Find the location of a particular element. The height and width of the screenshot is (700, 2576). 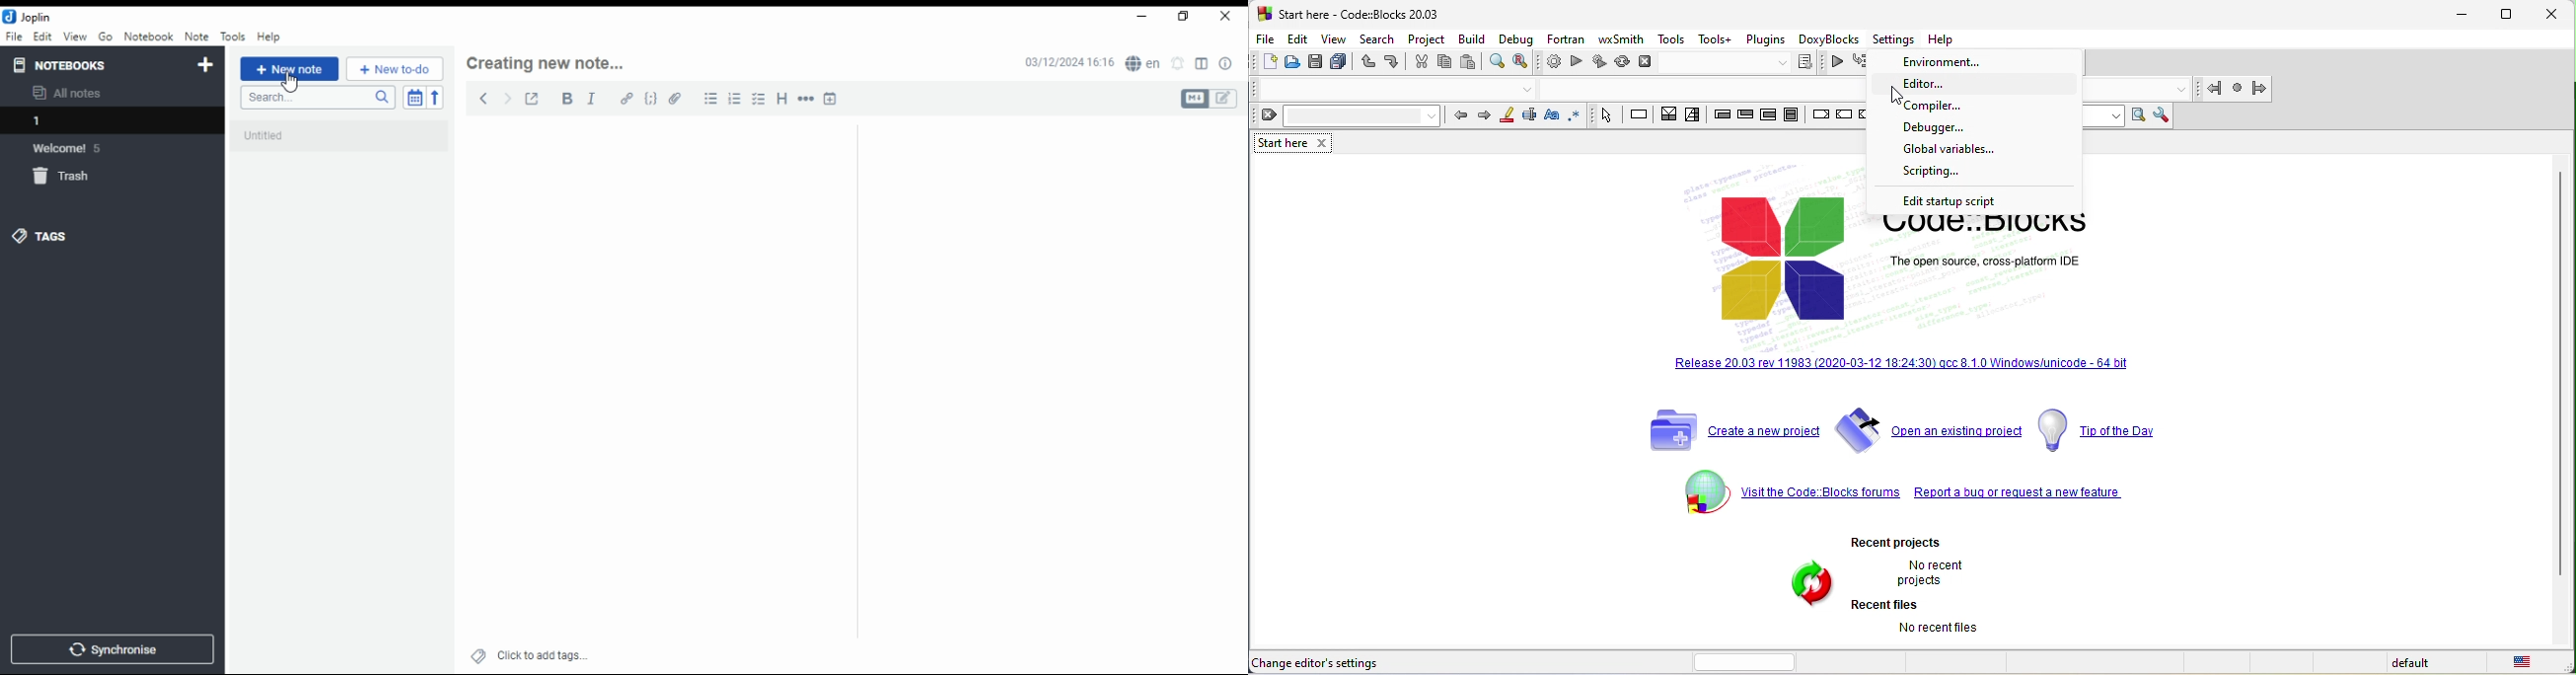

New to-do is located at coordinates (395, 69).